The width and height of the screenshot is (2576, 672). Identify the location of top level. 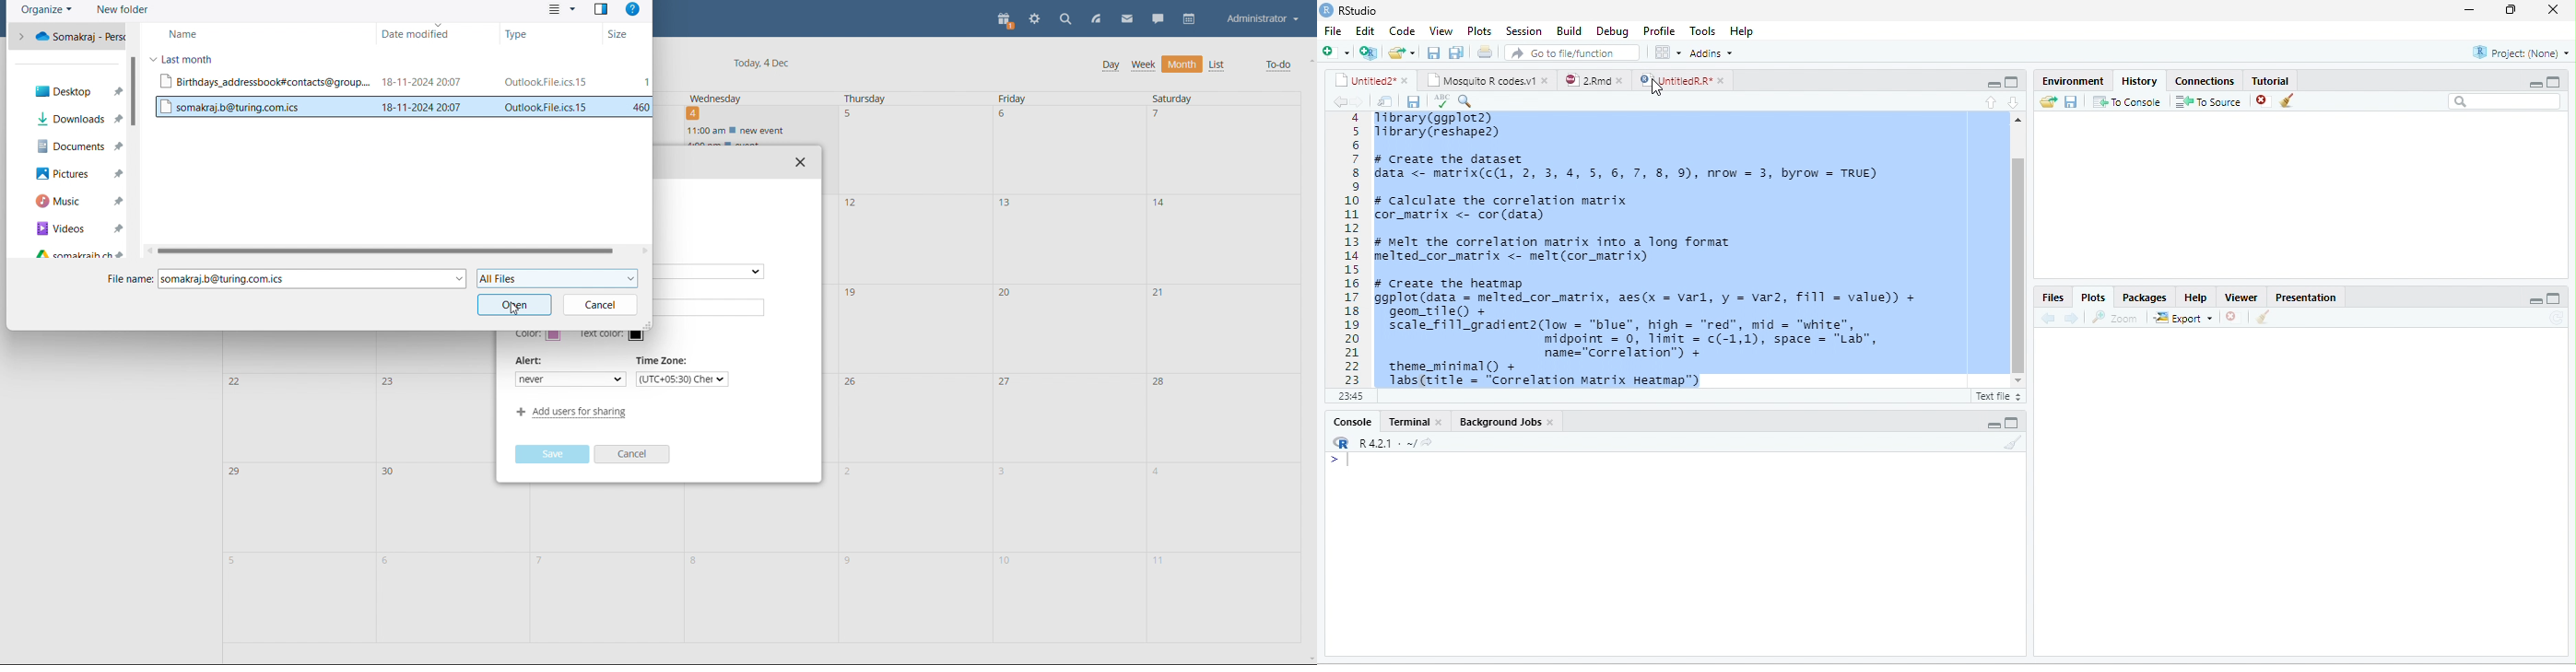
(1426, 398).